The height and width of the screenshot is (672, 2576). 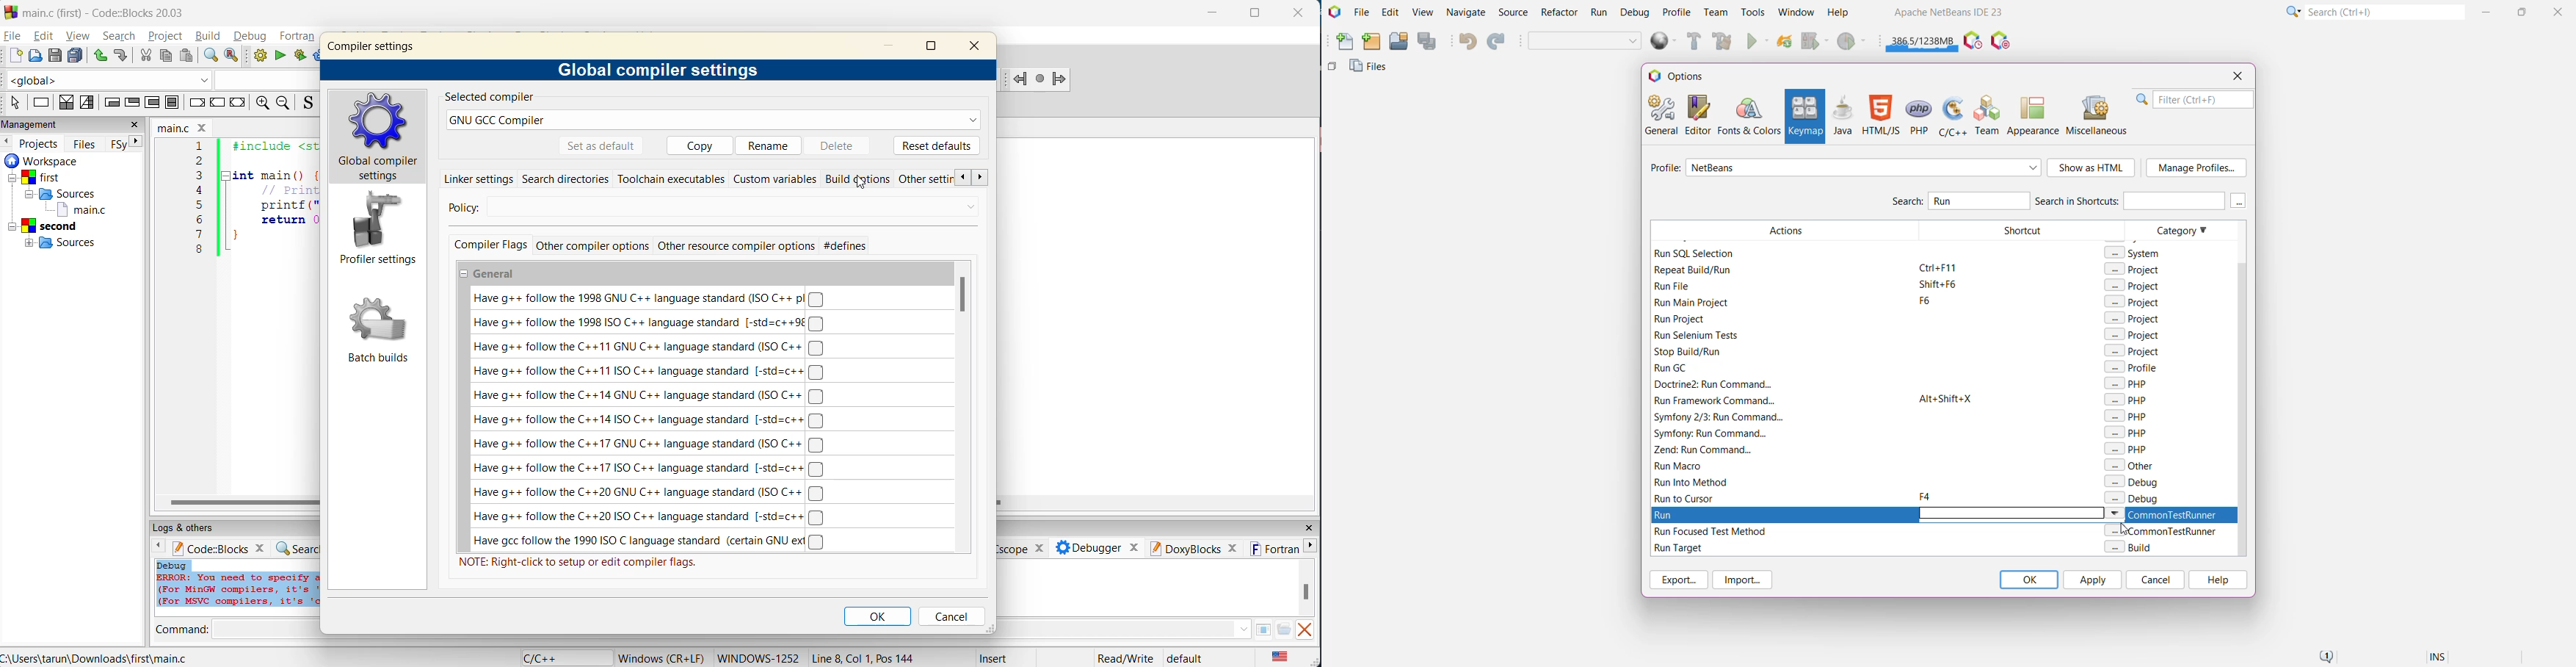 What do you see at coordinates (890, 45) in the screenshot?
I see `minimize` at bounding box center [890, 45].